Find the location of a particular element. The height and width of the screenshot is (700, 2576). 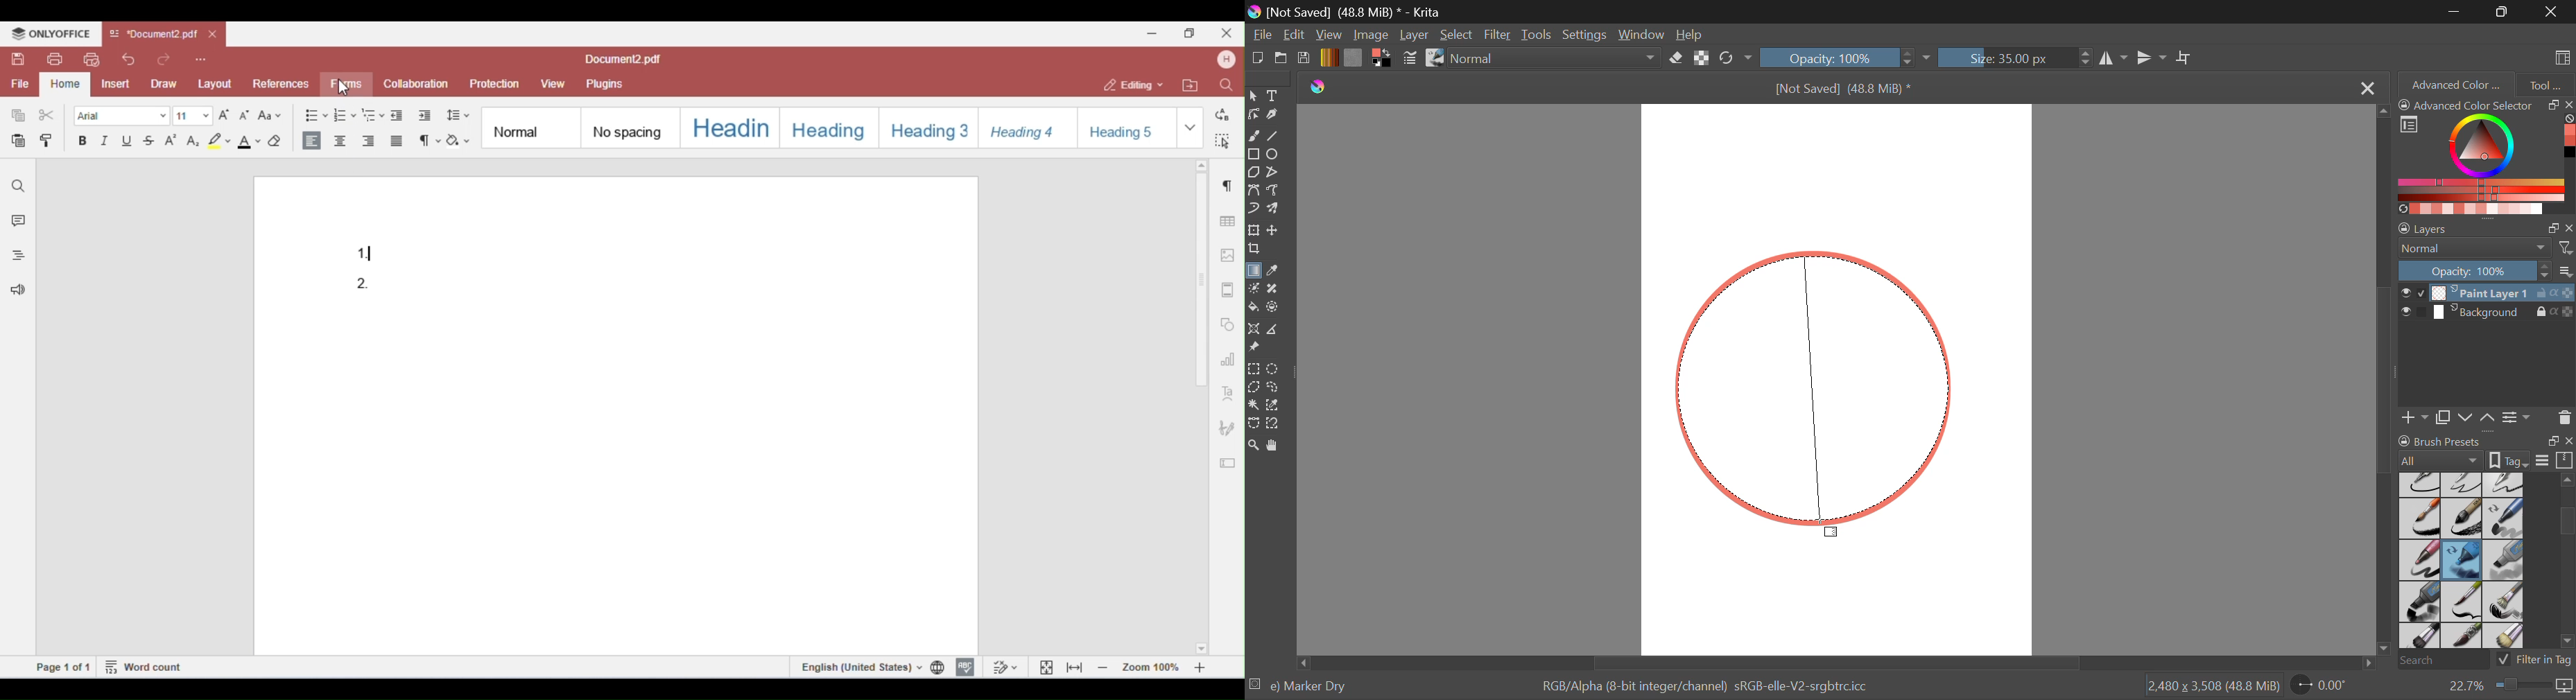

Rectangle is located at coordinates (1253, 155).